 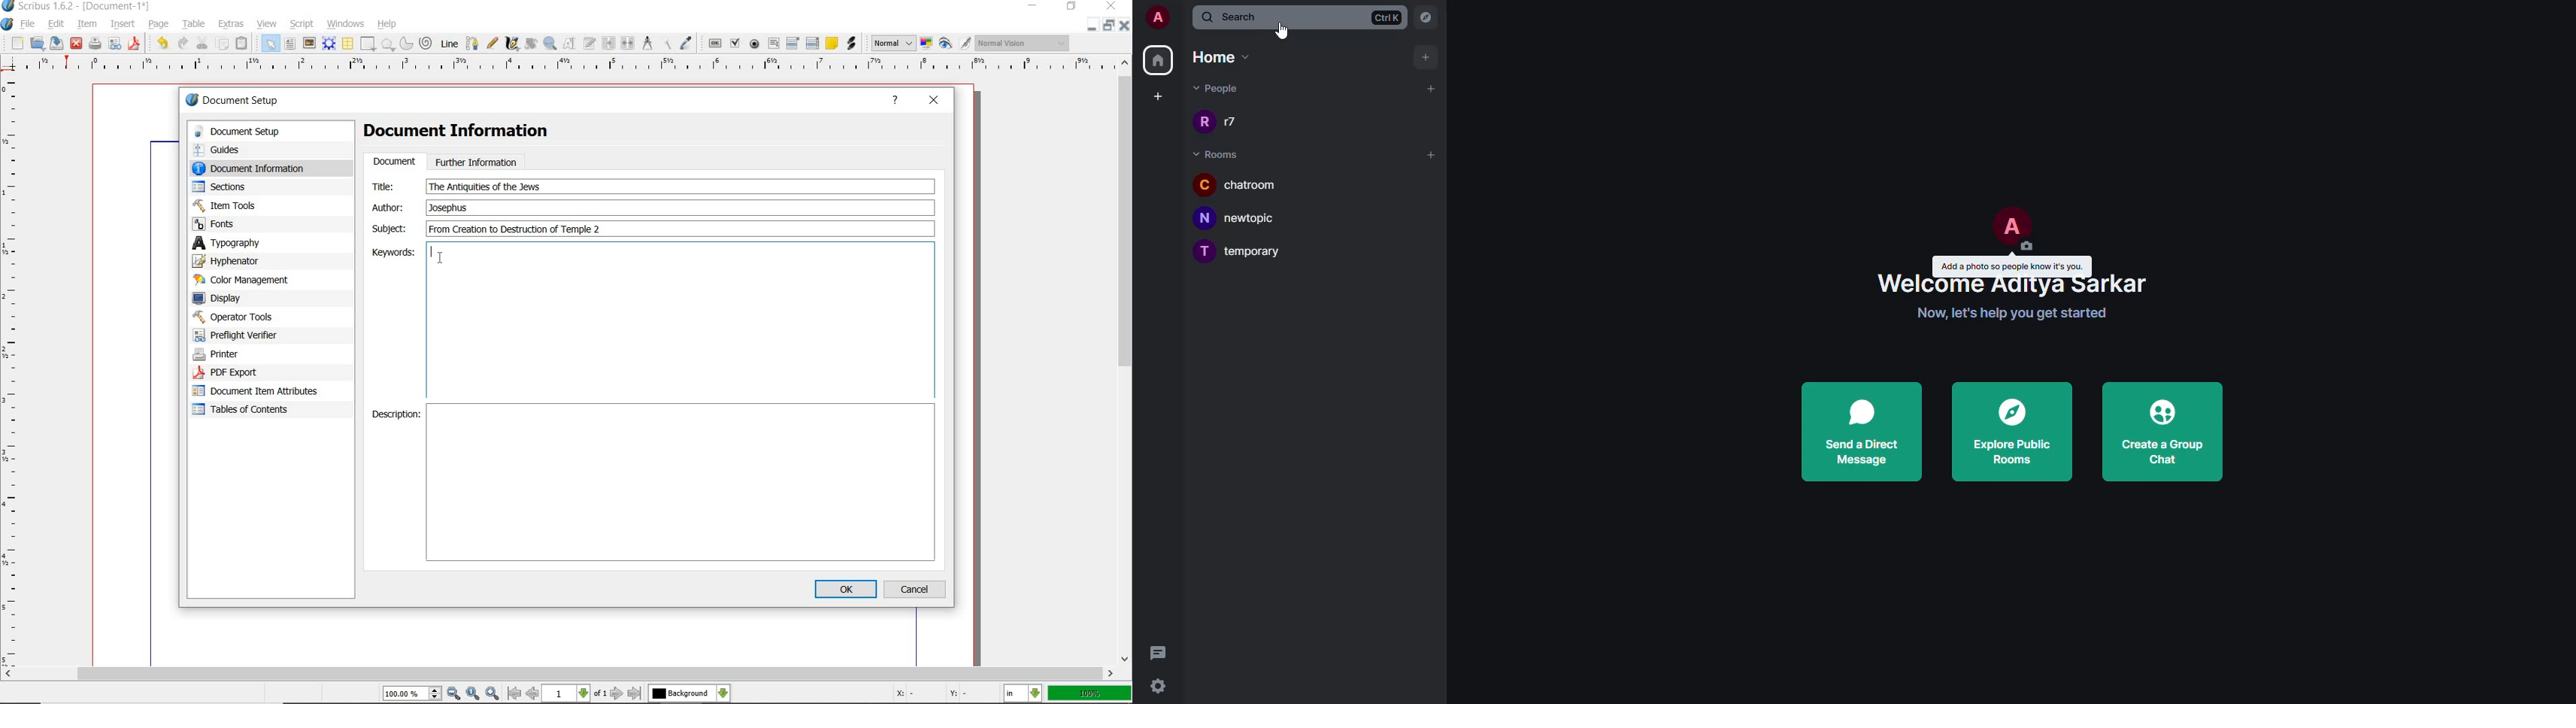 I want to click on threads, so click(x=1157, y=652).